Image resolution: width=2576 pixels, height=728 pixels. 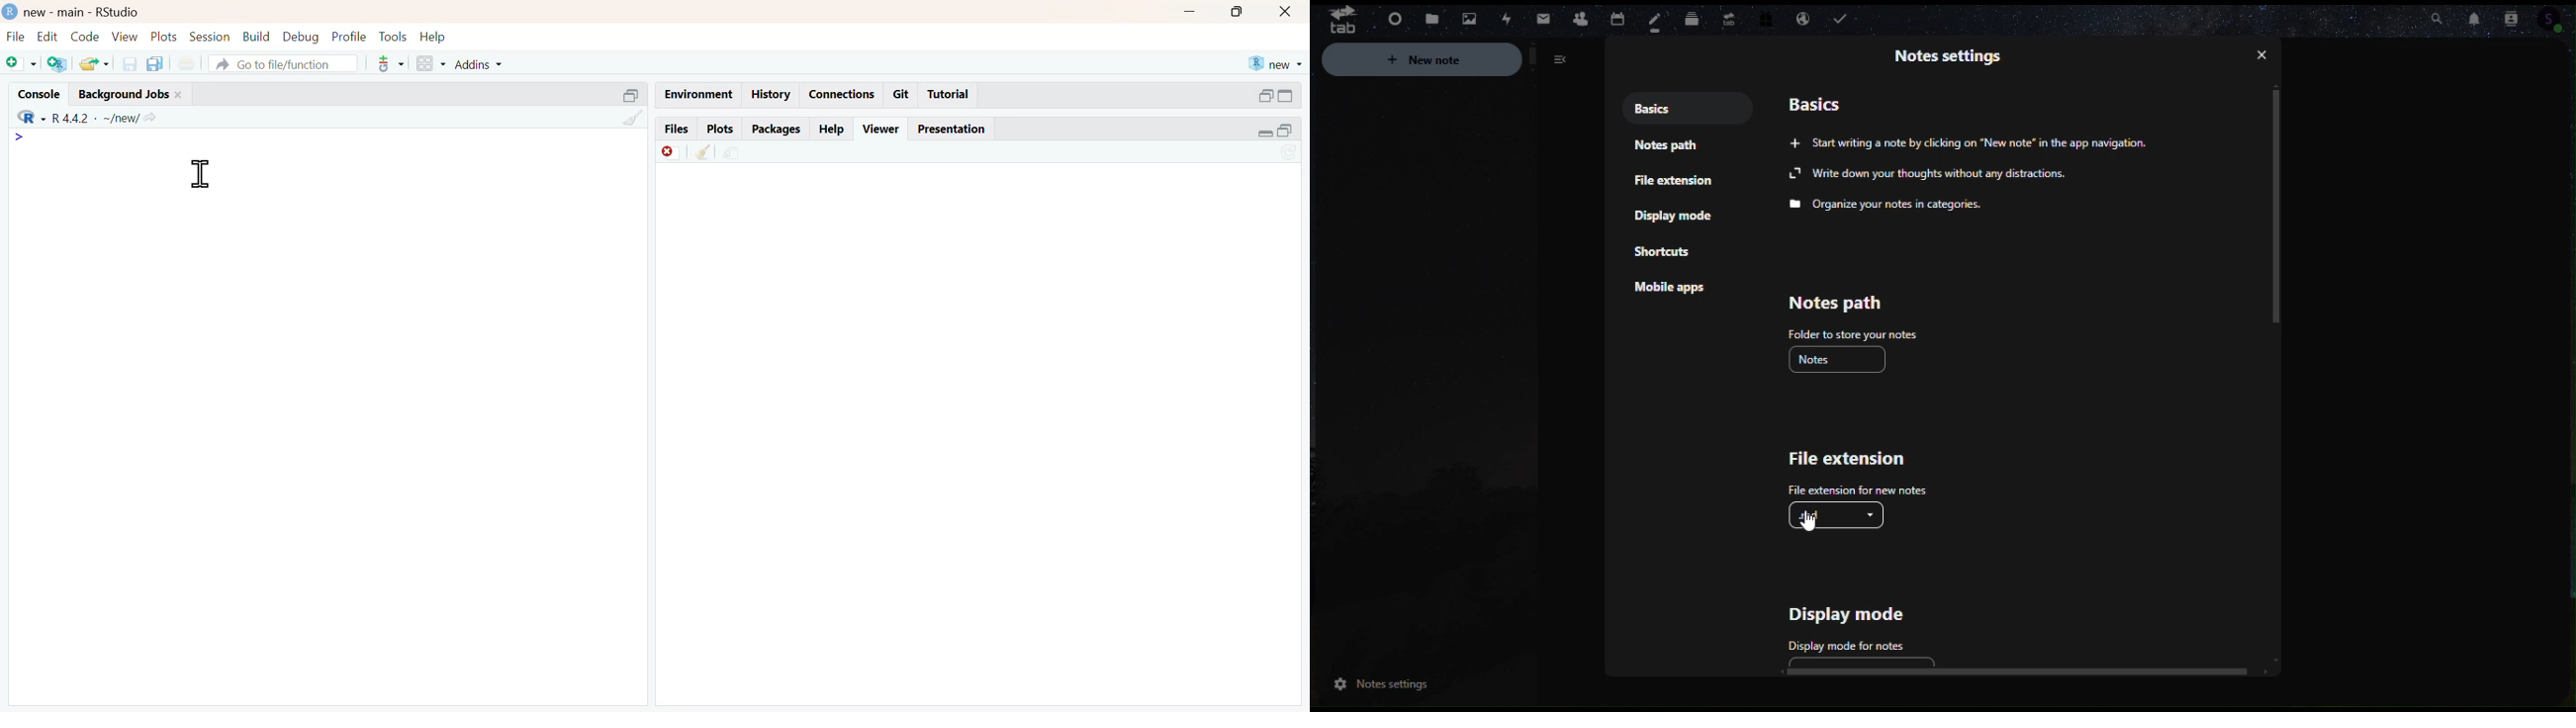 What do you see at coordinates (59, 64) in the screenshot?
I see `add R file` at bounding box center [59, 64].